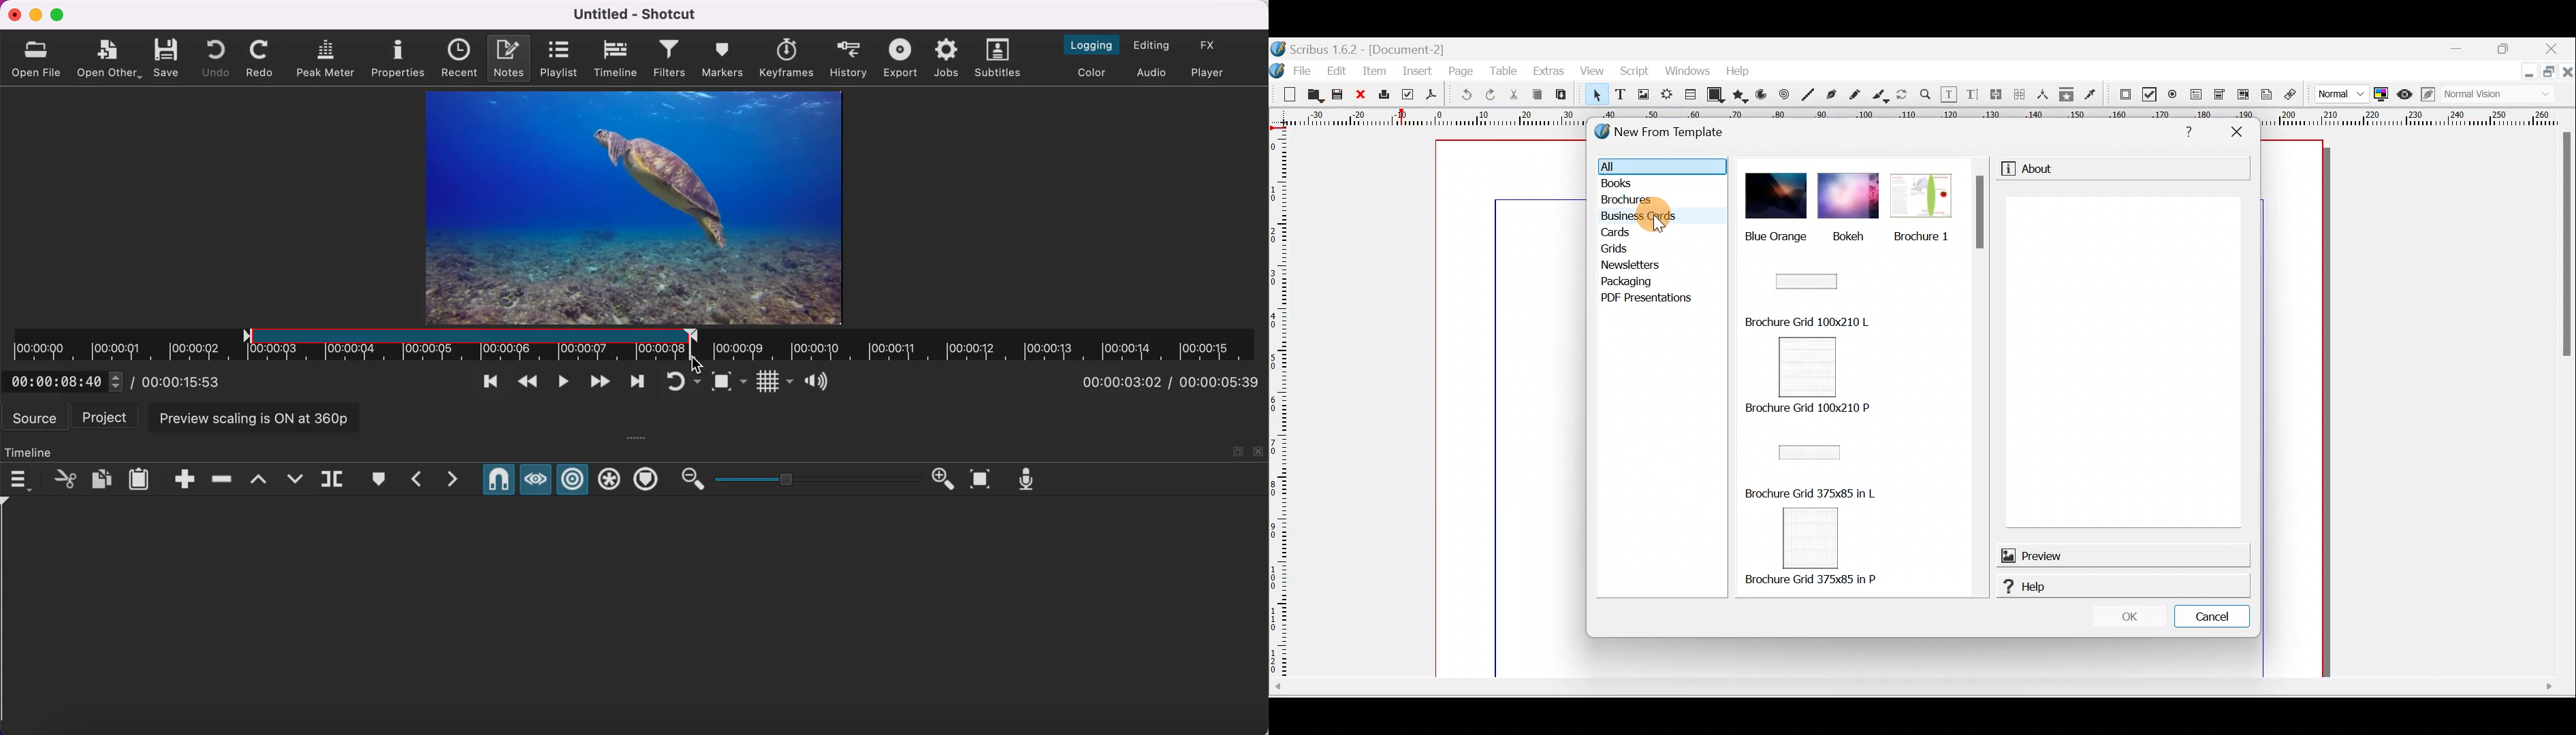 The height and width of the screenshot is (756, 2576). Describe the element at coordinates (1154, 73) in the screenshot. I see `switch to audio layout` at that location.